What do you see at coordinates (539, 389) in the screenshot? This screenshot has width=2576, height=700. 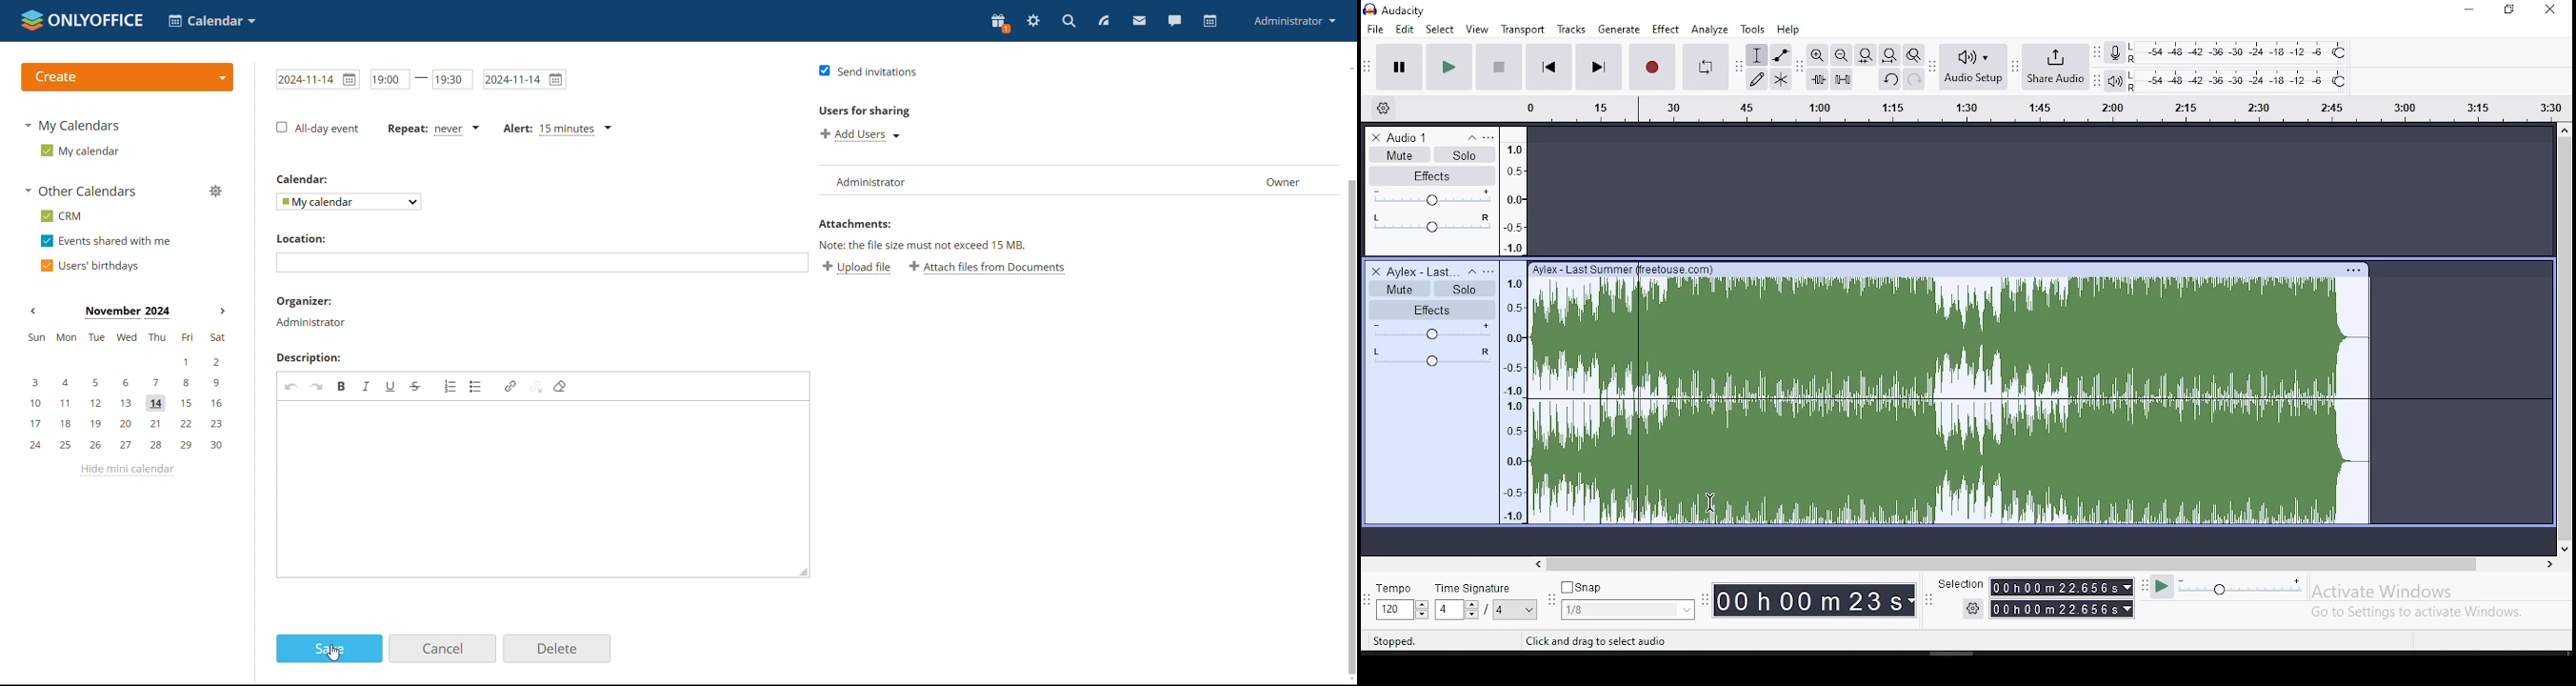 I see `unlink` at bounding box center [539, 389].